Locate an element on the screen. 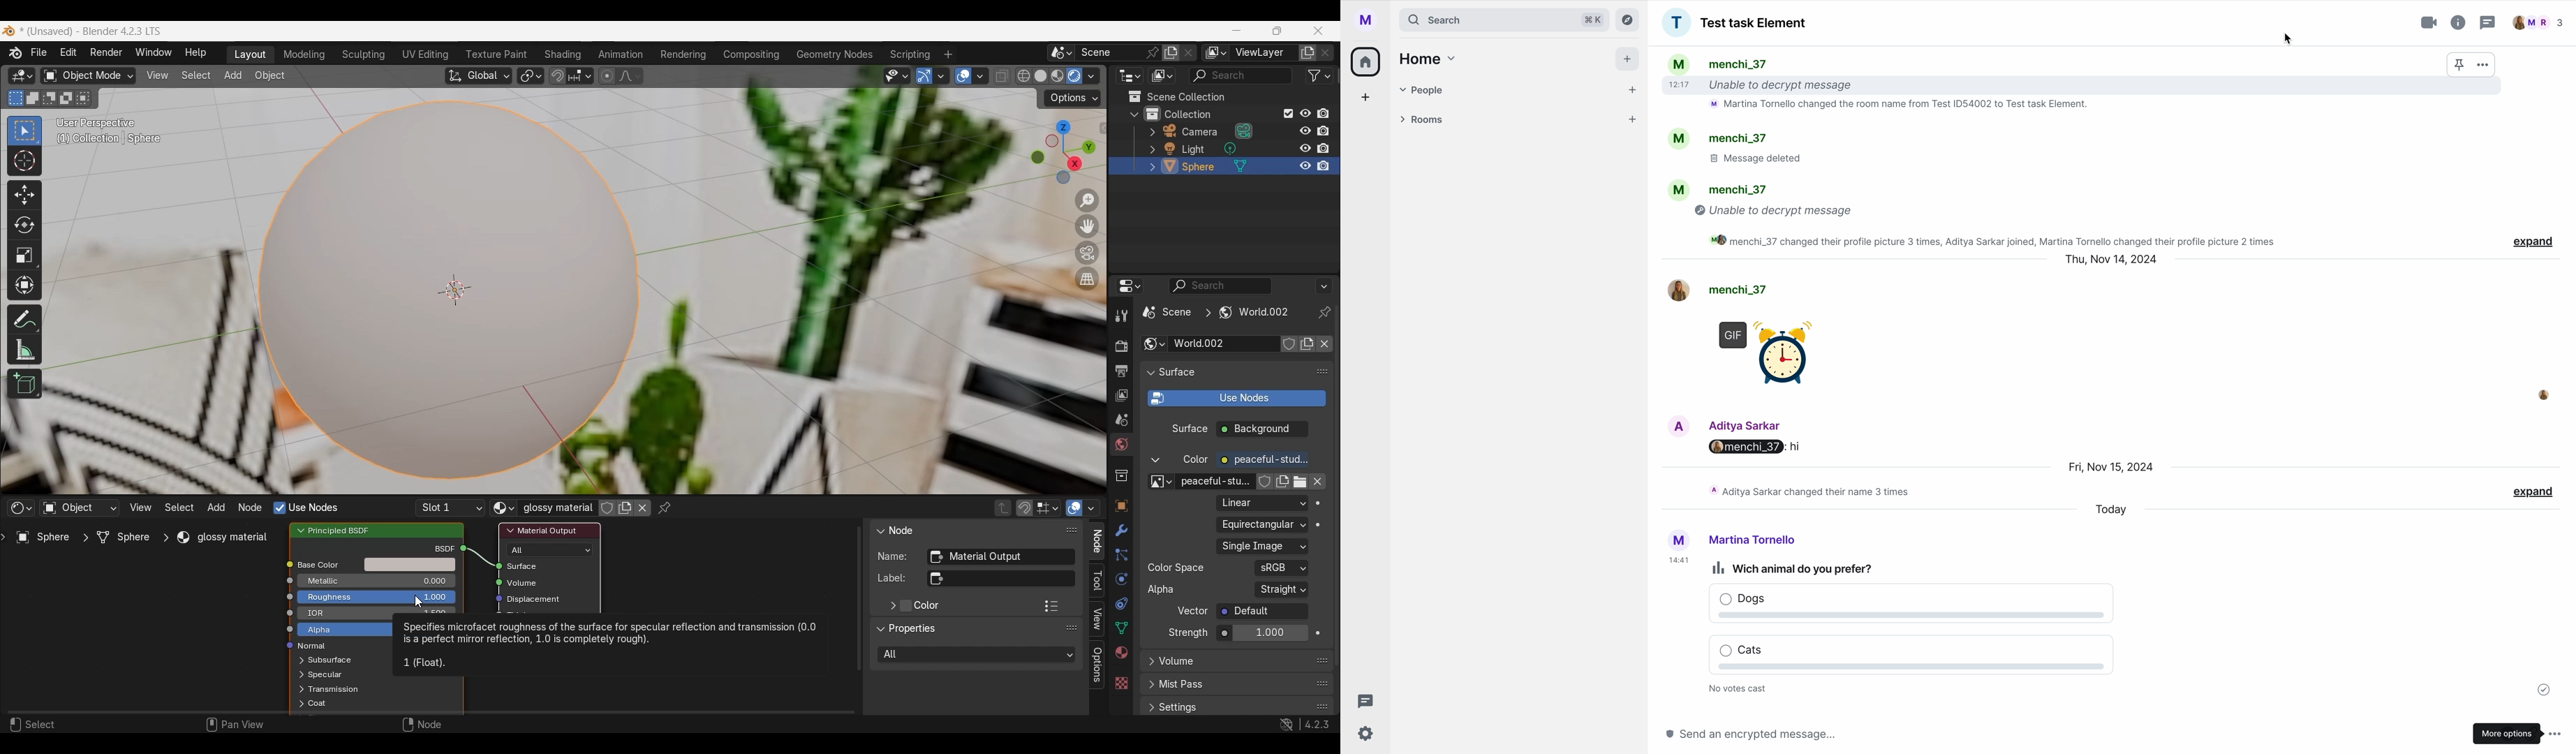 This screenshot has height=756, width=2576. Intersect existing selection is located at coordinates (83, 98).